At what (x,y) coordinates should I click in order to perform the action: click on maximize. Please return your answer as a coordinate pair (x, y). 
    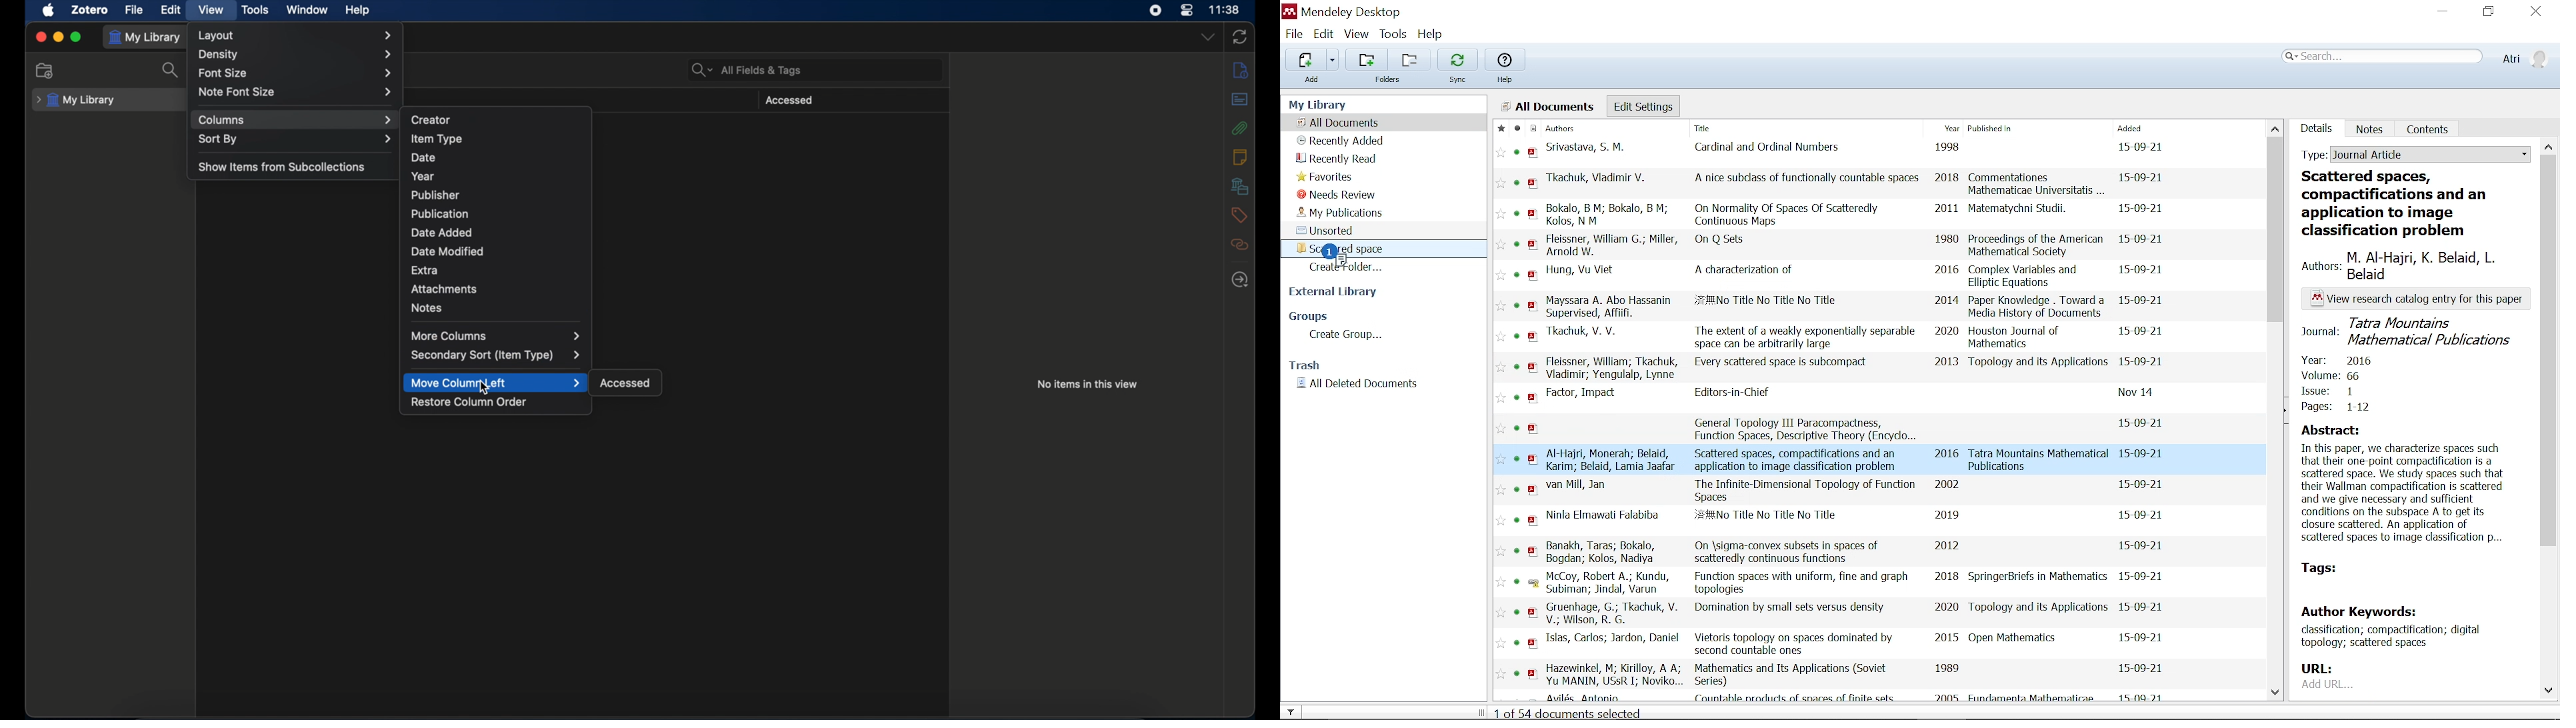
    Looking at the image, I should click on (76, 37).